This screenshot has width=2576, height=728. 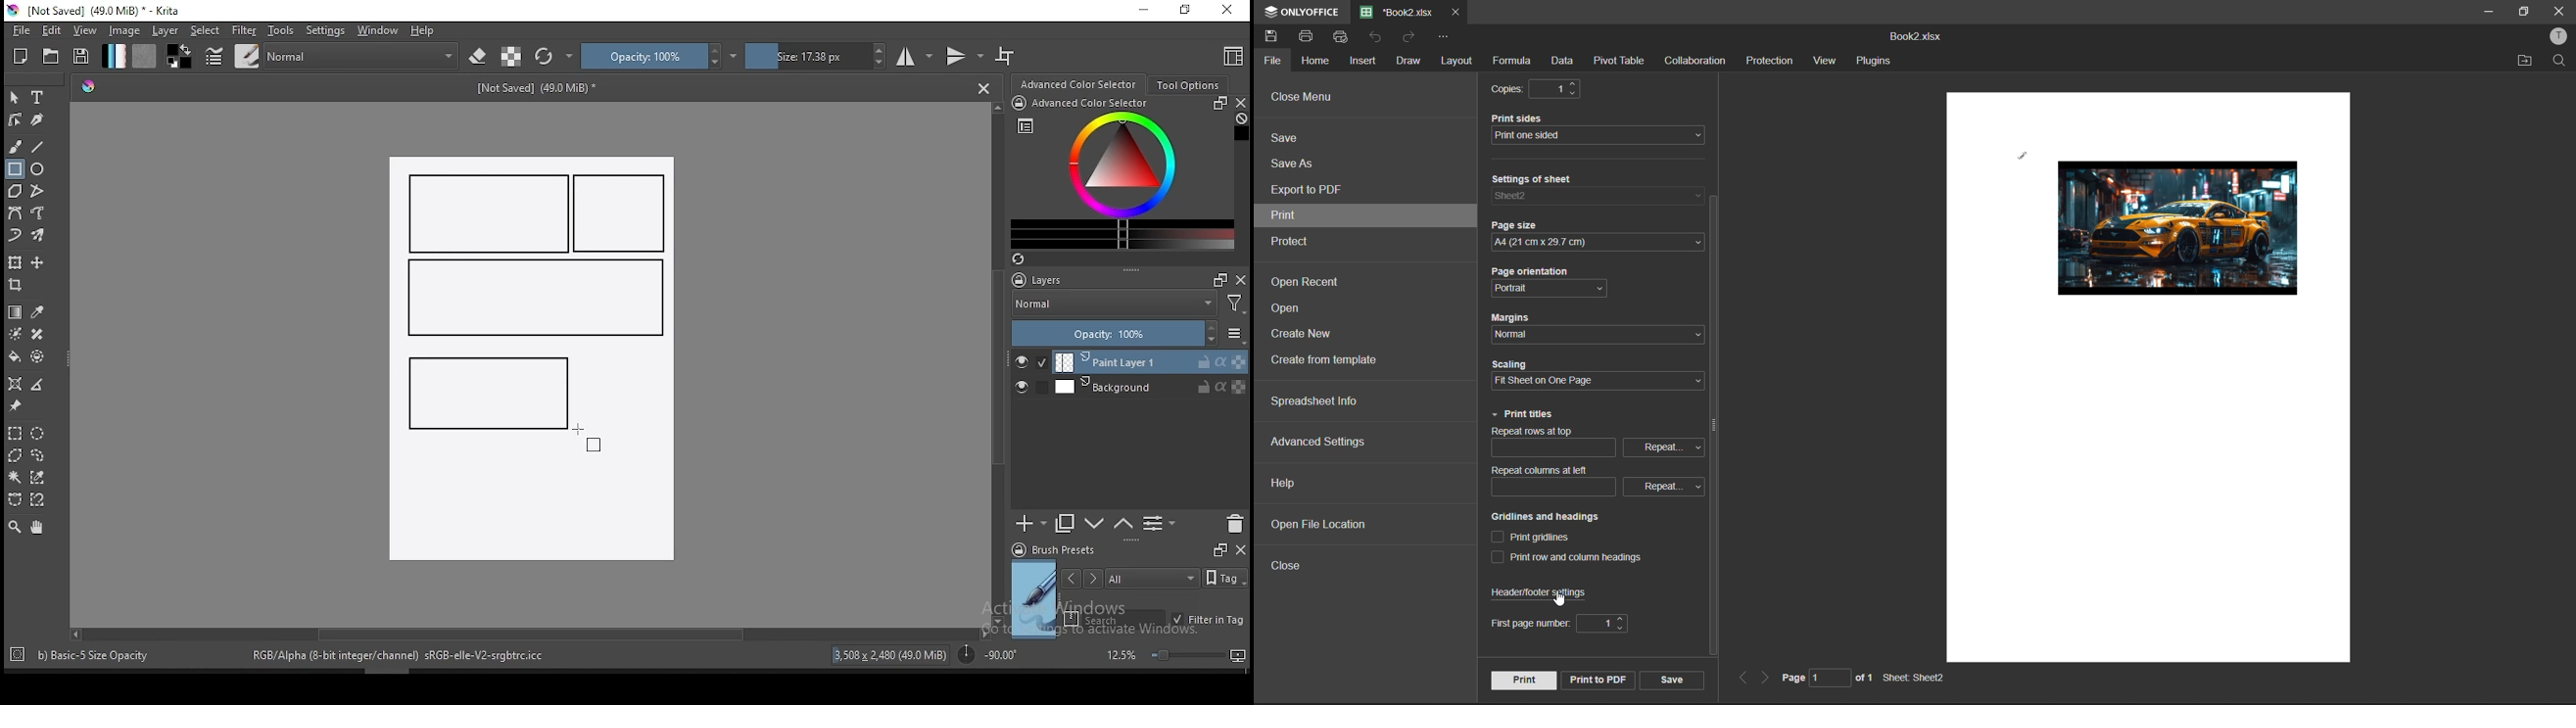 I want to click on customize quick access toolbar, so click(x=1449, y=40).